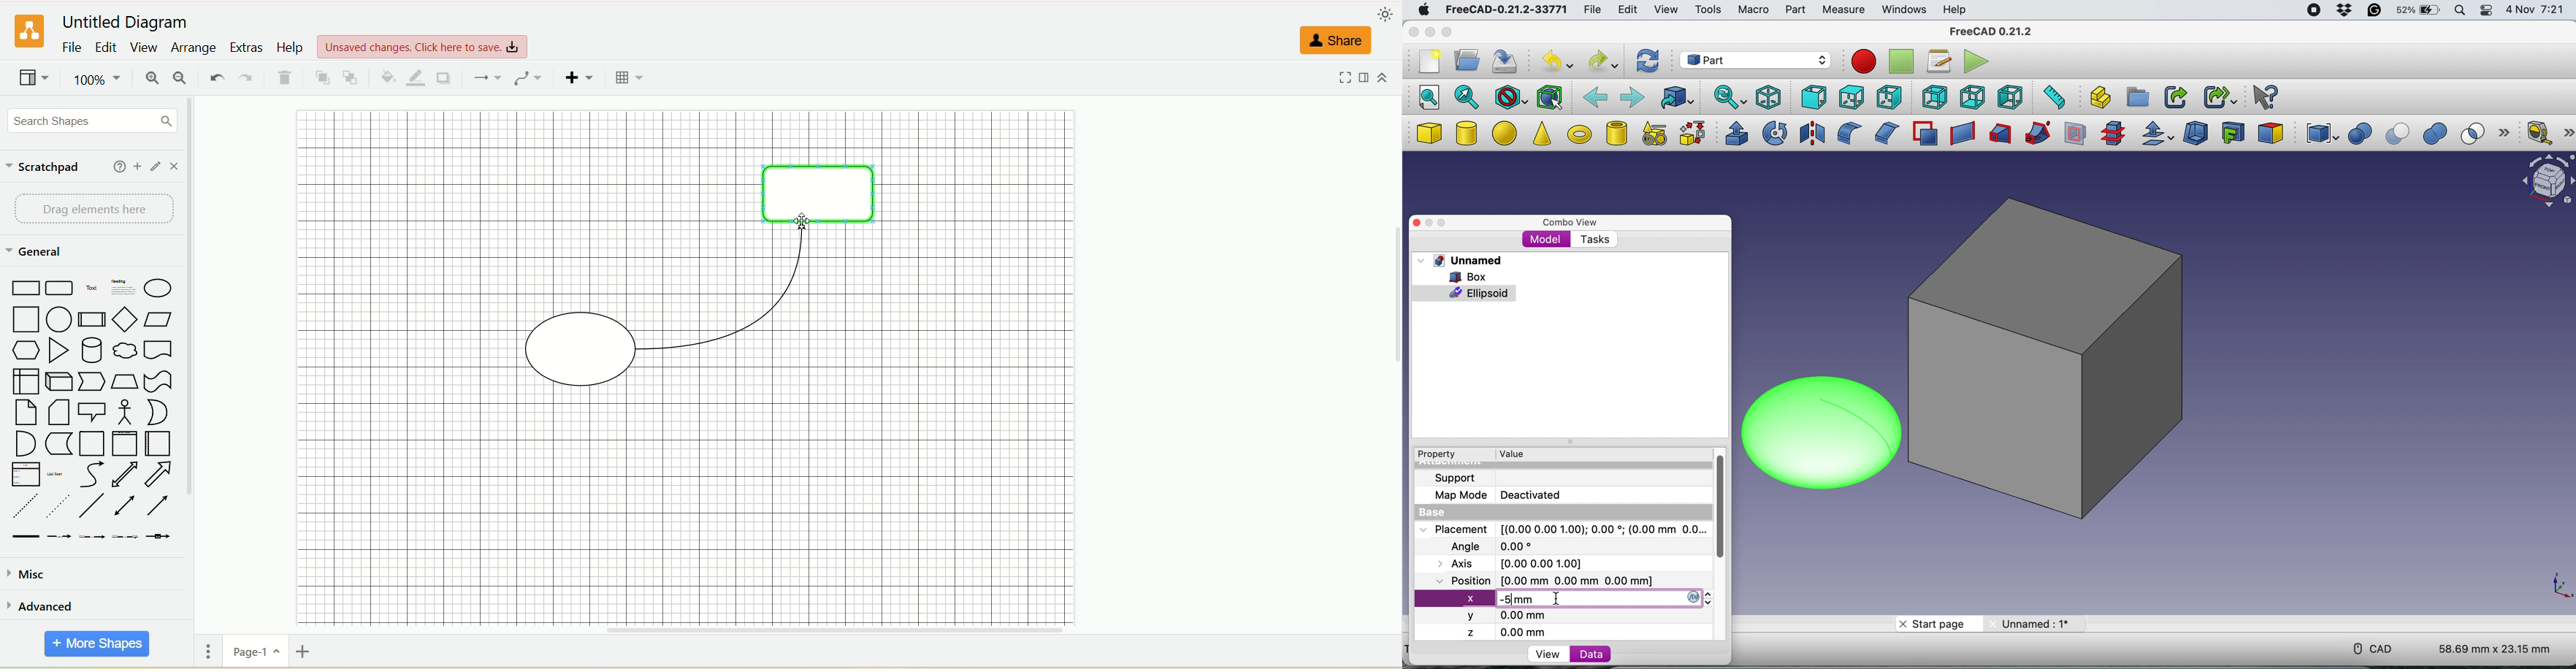  I want to click on measure distance, so click(2052, 97).